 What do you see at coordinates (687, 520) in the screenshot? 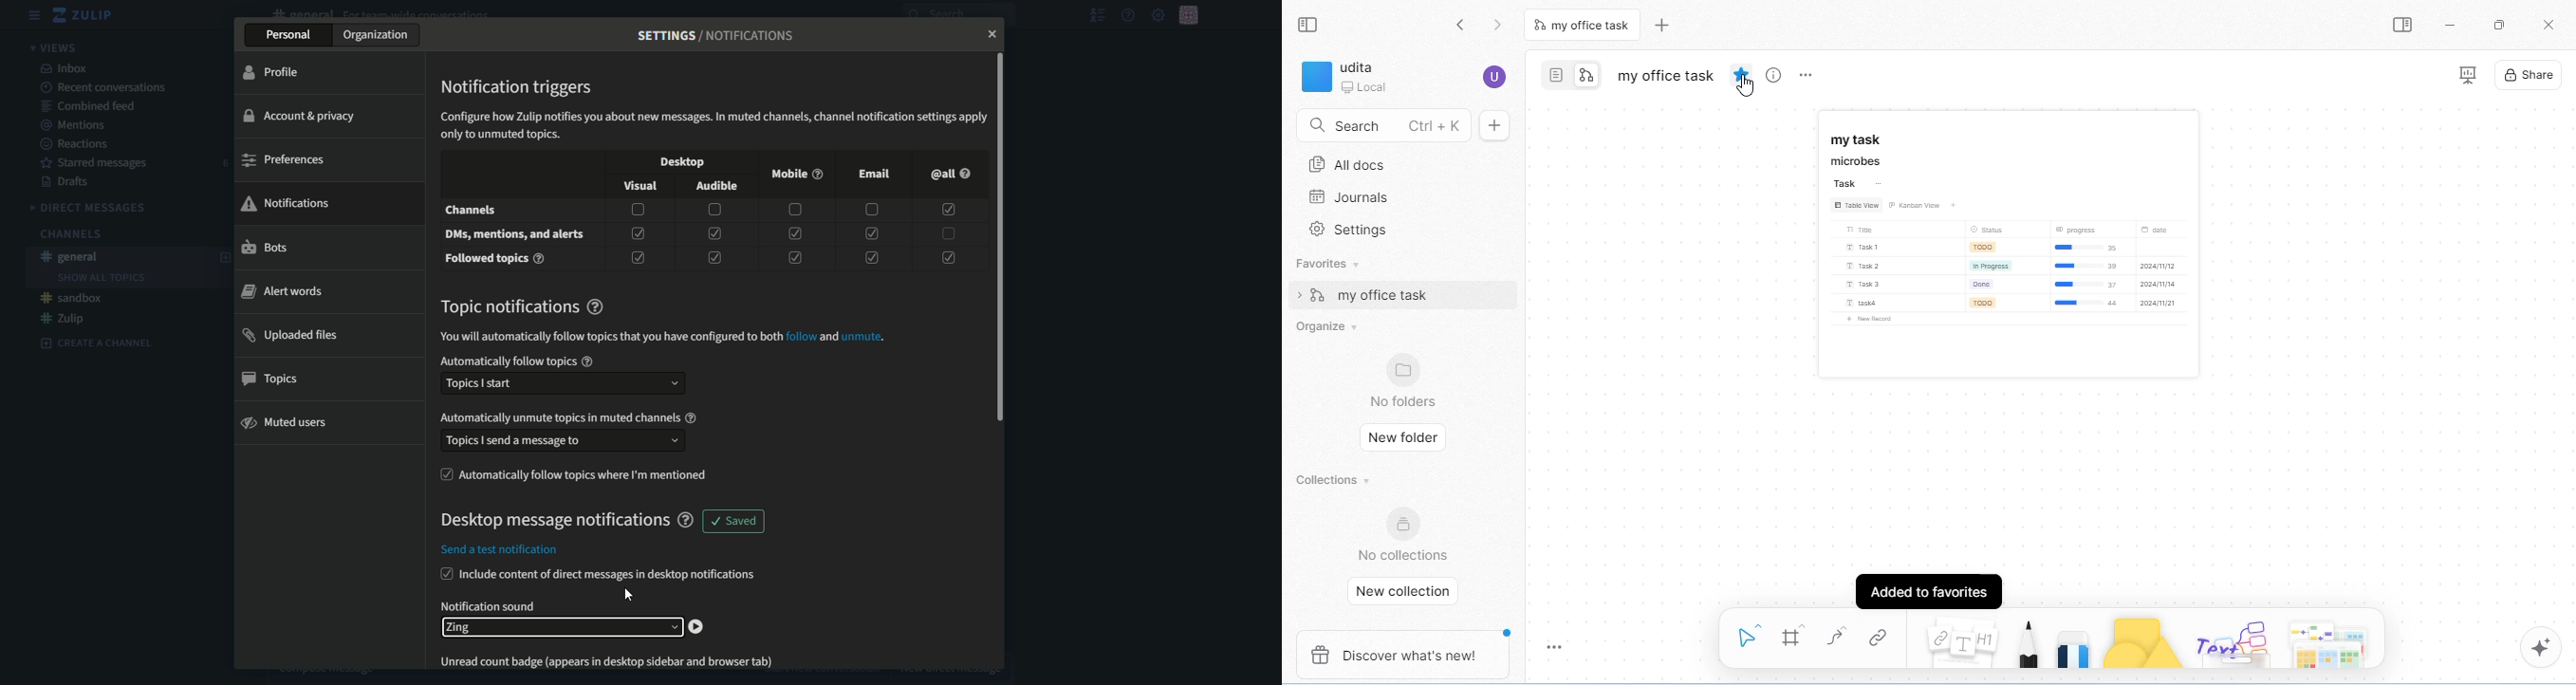
I see `help` at bounding box center [687, 520].